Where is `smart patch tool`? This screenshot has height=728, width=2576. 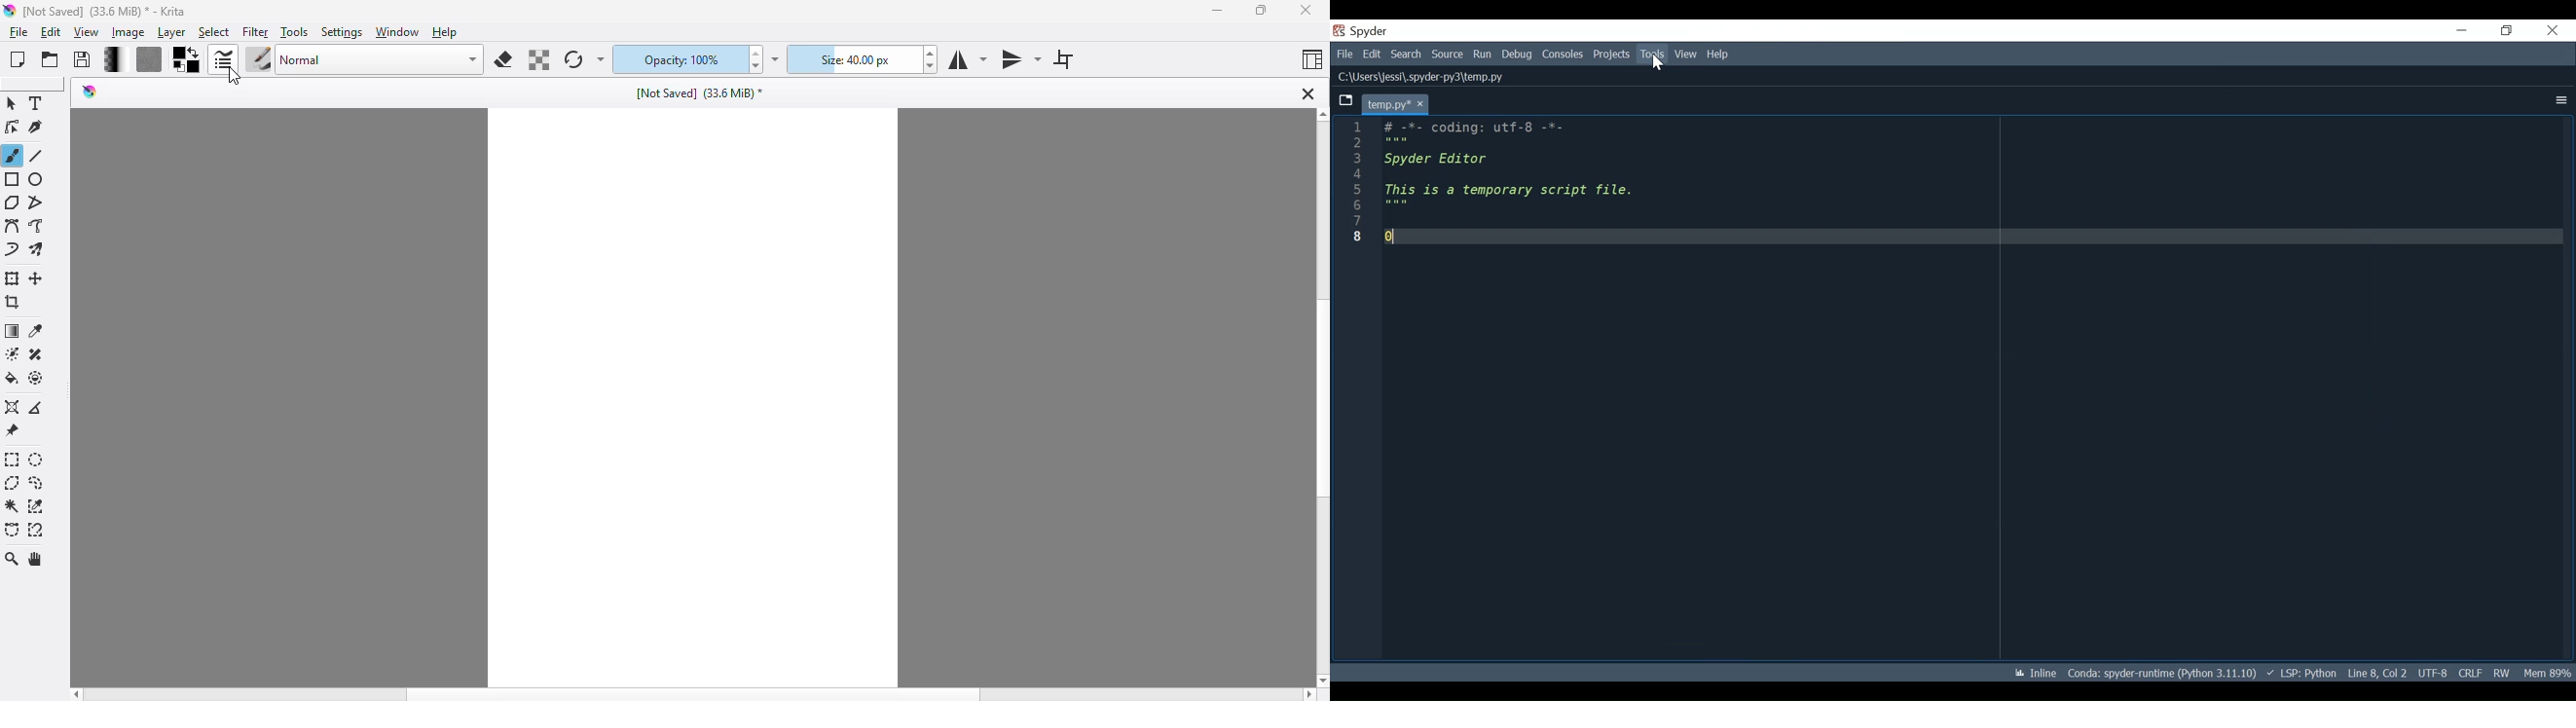
smart patch tool is located at coordinates (36, 353).